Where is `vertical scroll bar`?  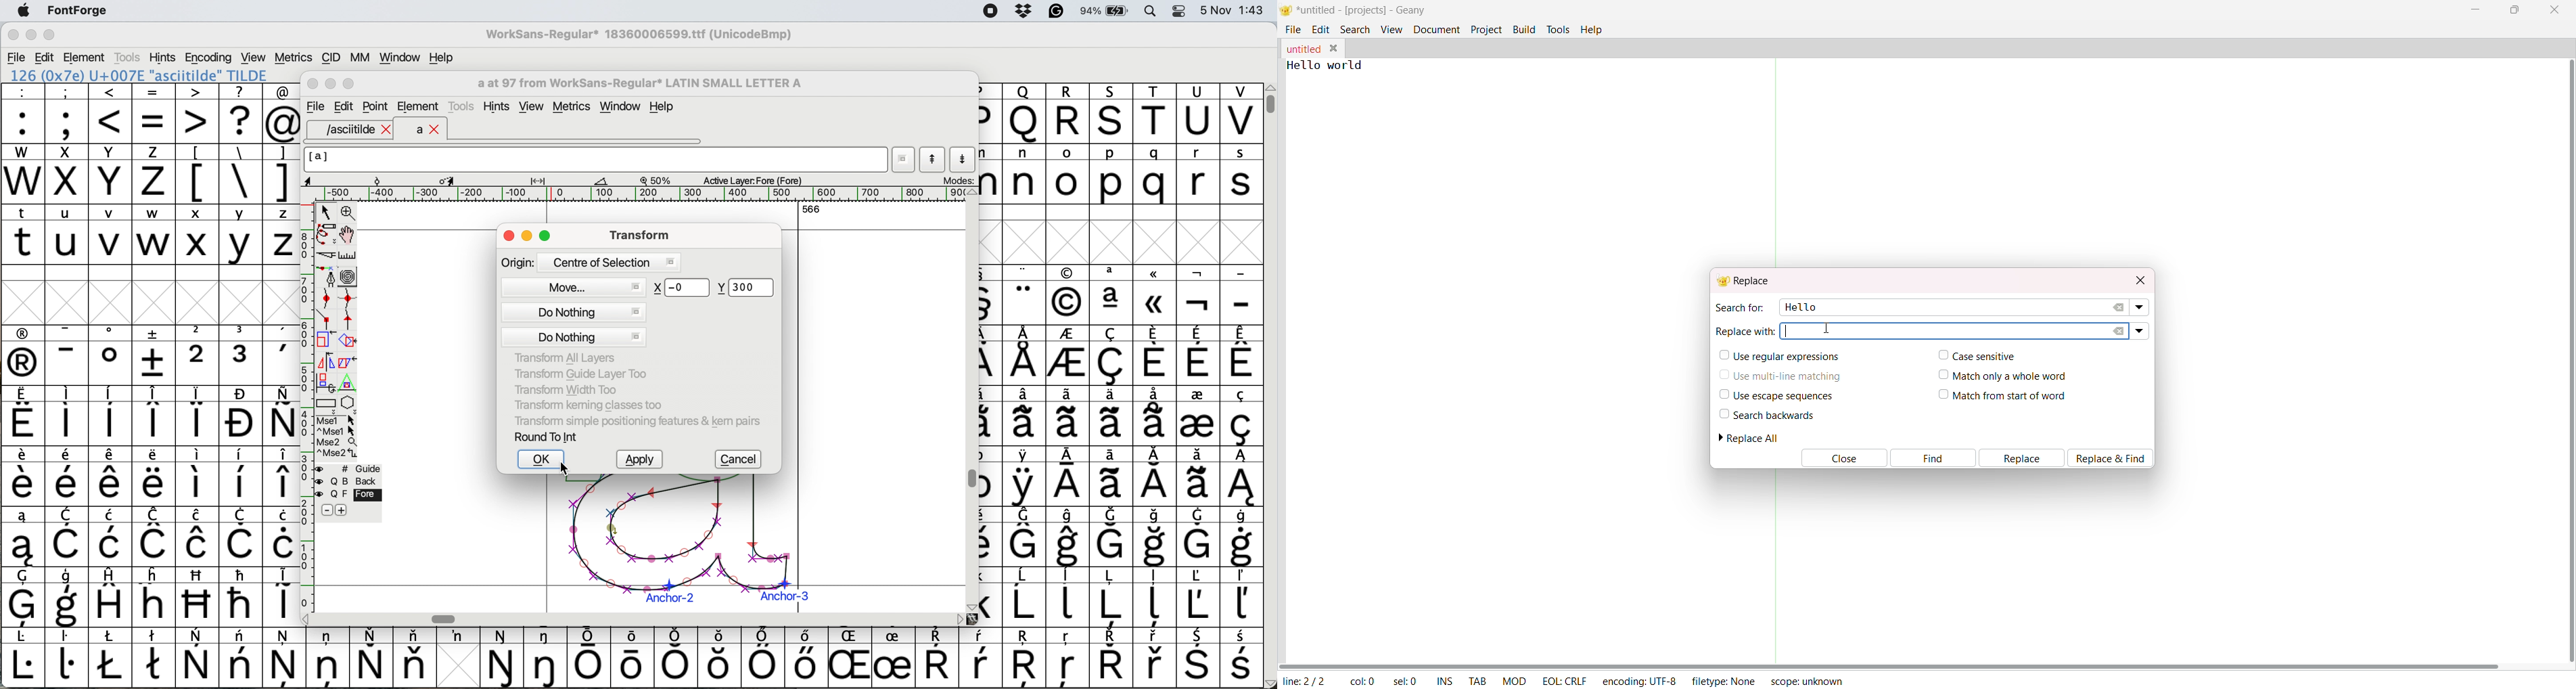 vertical scroll bar is located at coordinates (1269, 100).